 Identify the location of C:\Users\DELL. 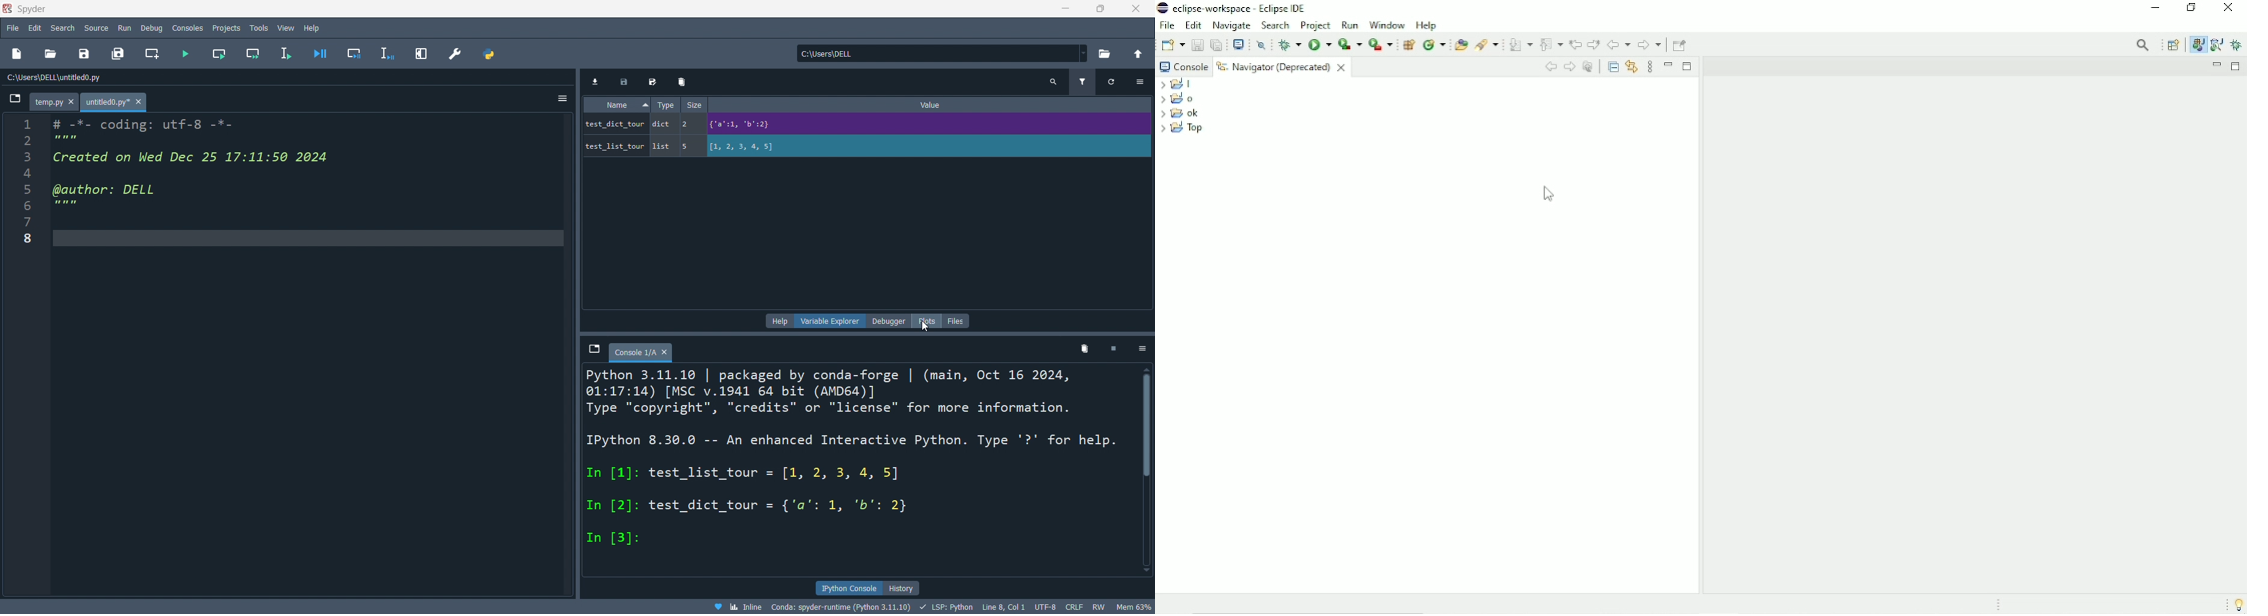
(937, 53).